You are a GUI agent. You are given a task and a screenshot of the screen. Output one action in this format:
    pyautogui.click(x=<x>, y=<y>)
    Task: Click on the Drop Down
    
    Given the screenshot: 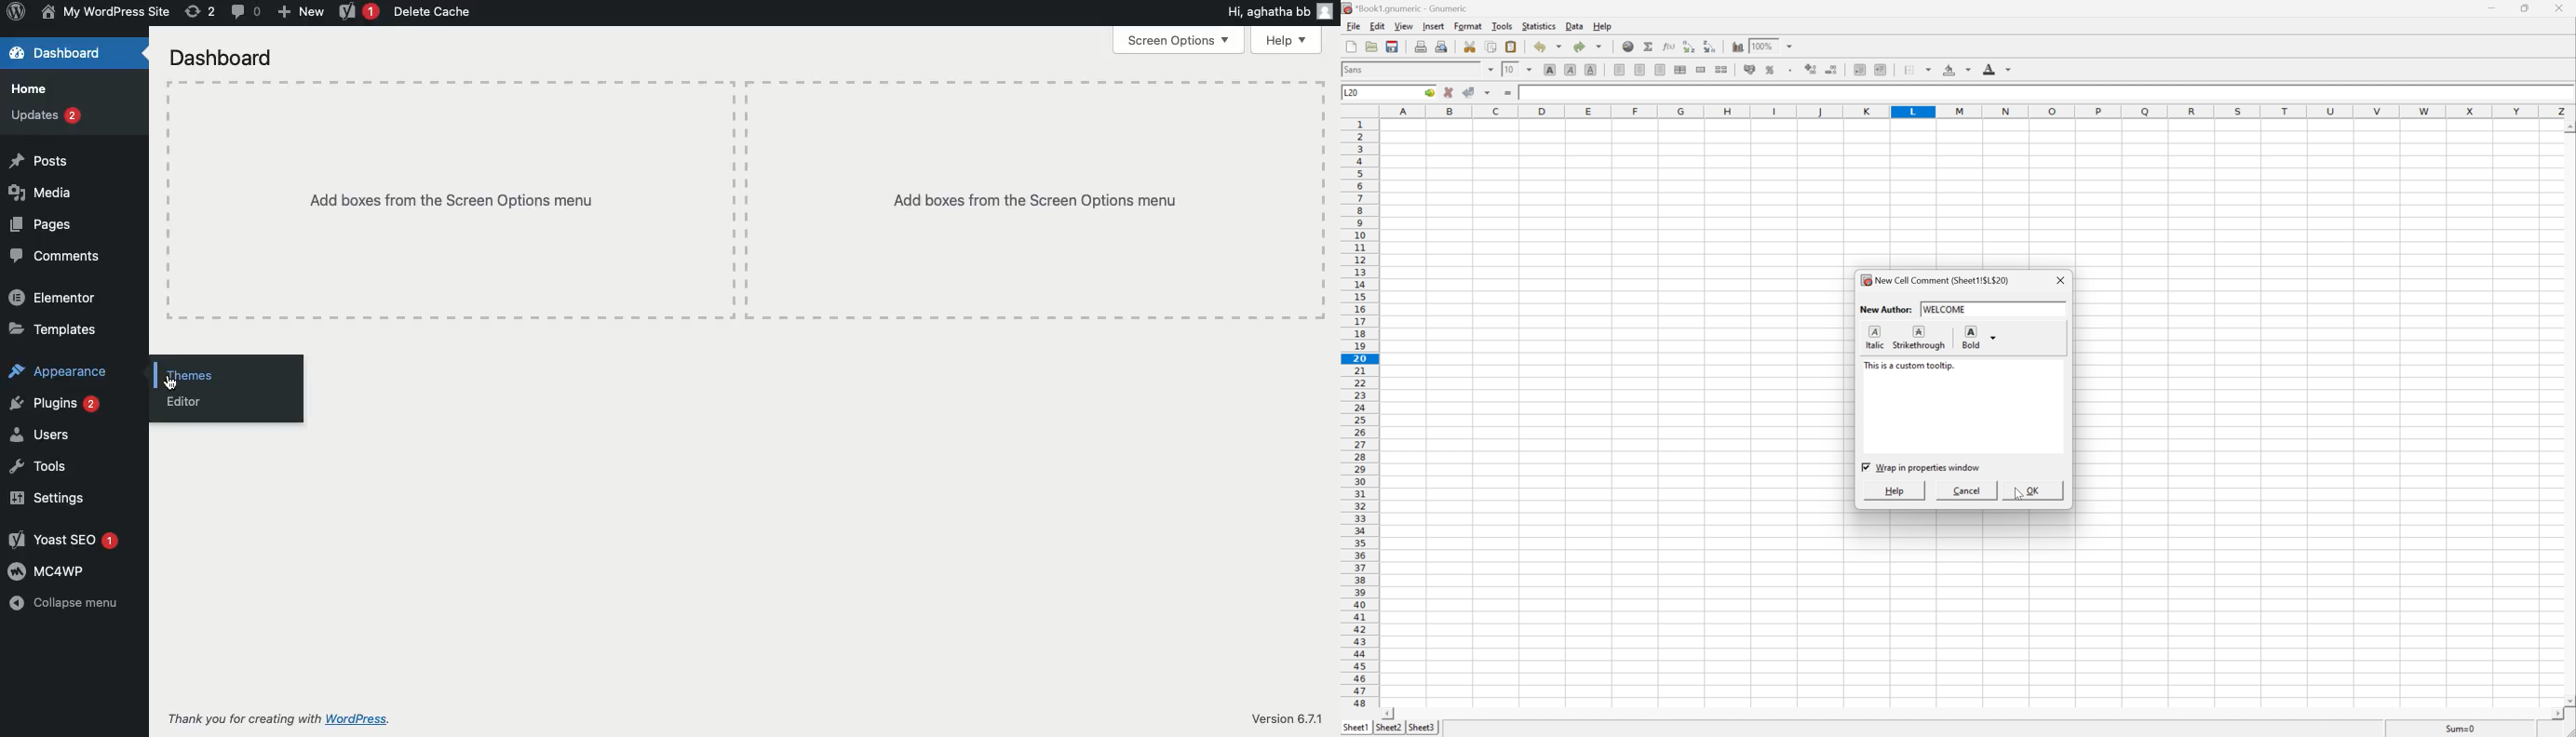 What is the action you would take?
    pyautogui.click(x=1490, y=69)
    